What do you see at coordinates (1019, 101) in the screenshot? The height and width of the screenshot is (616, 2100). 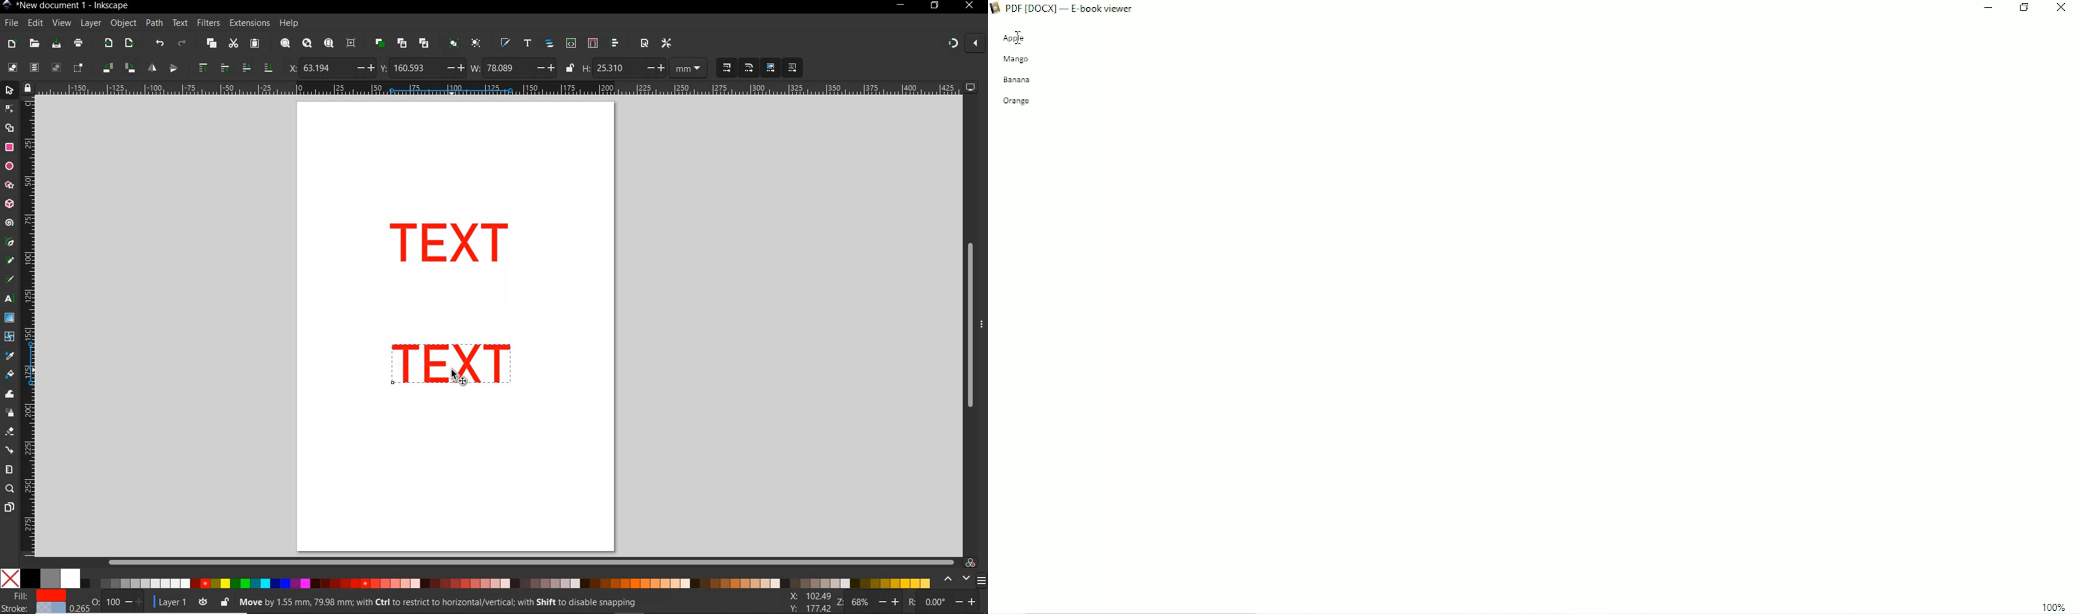 I see `orange` at bounding box center [1019, 101].